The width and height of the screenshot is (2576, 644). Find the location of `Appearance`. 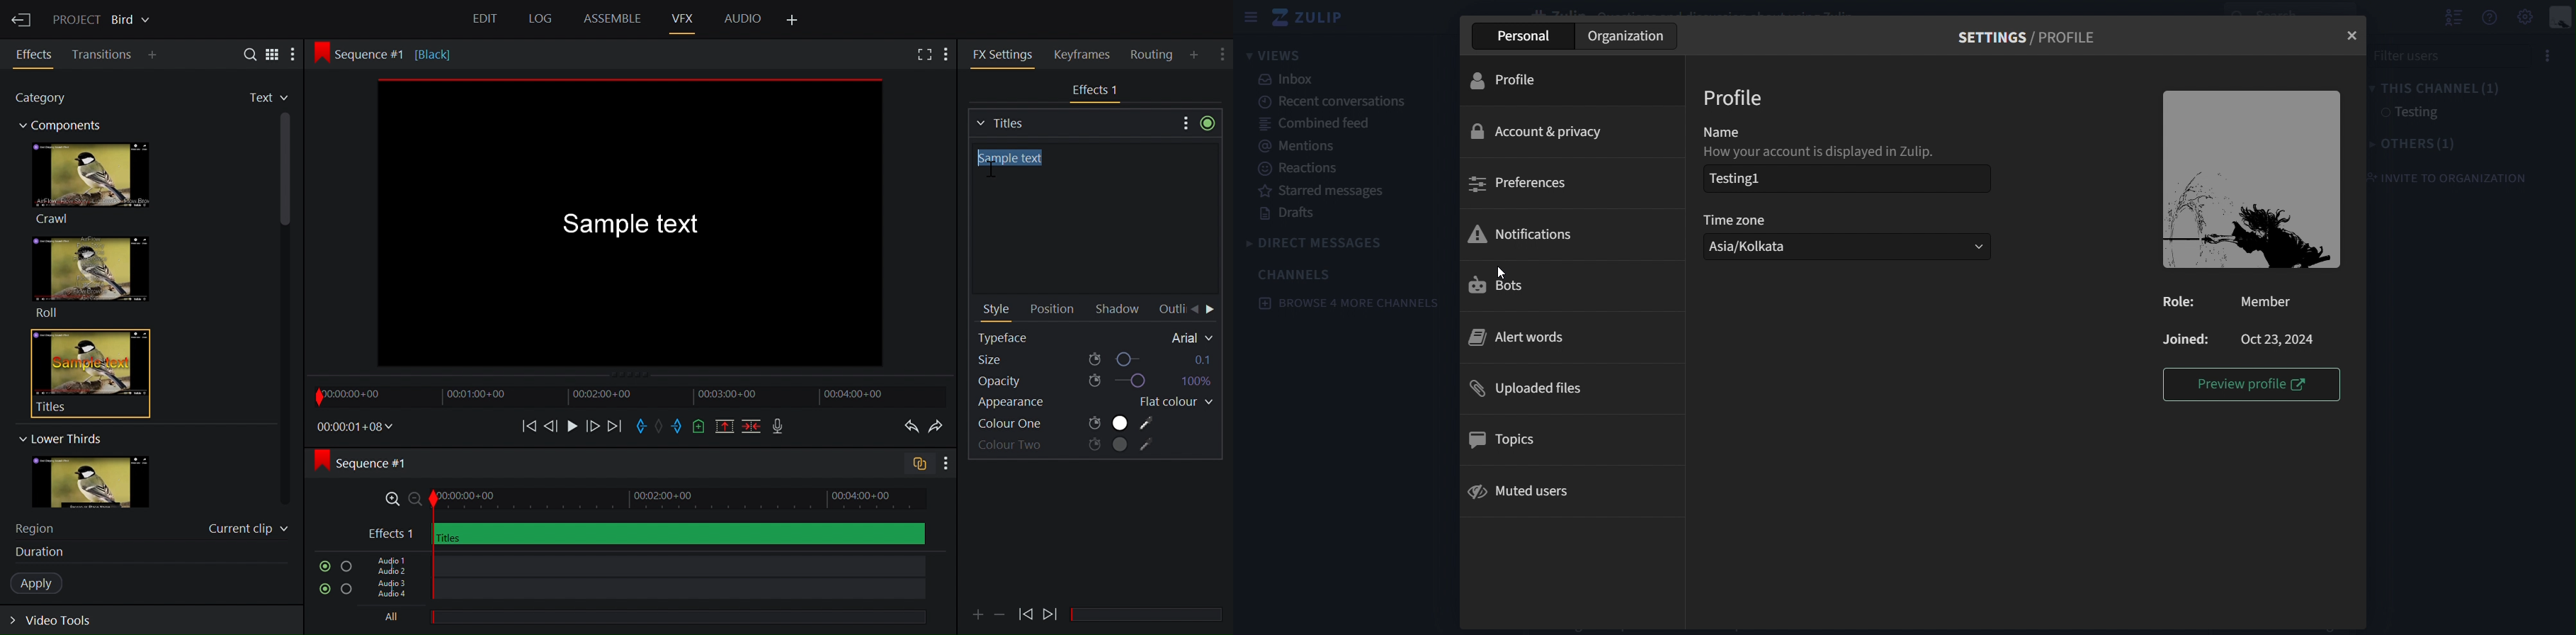

Appearance is located at coordinates (1026, 404).